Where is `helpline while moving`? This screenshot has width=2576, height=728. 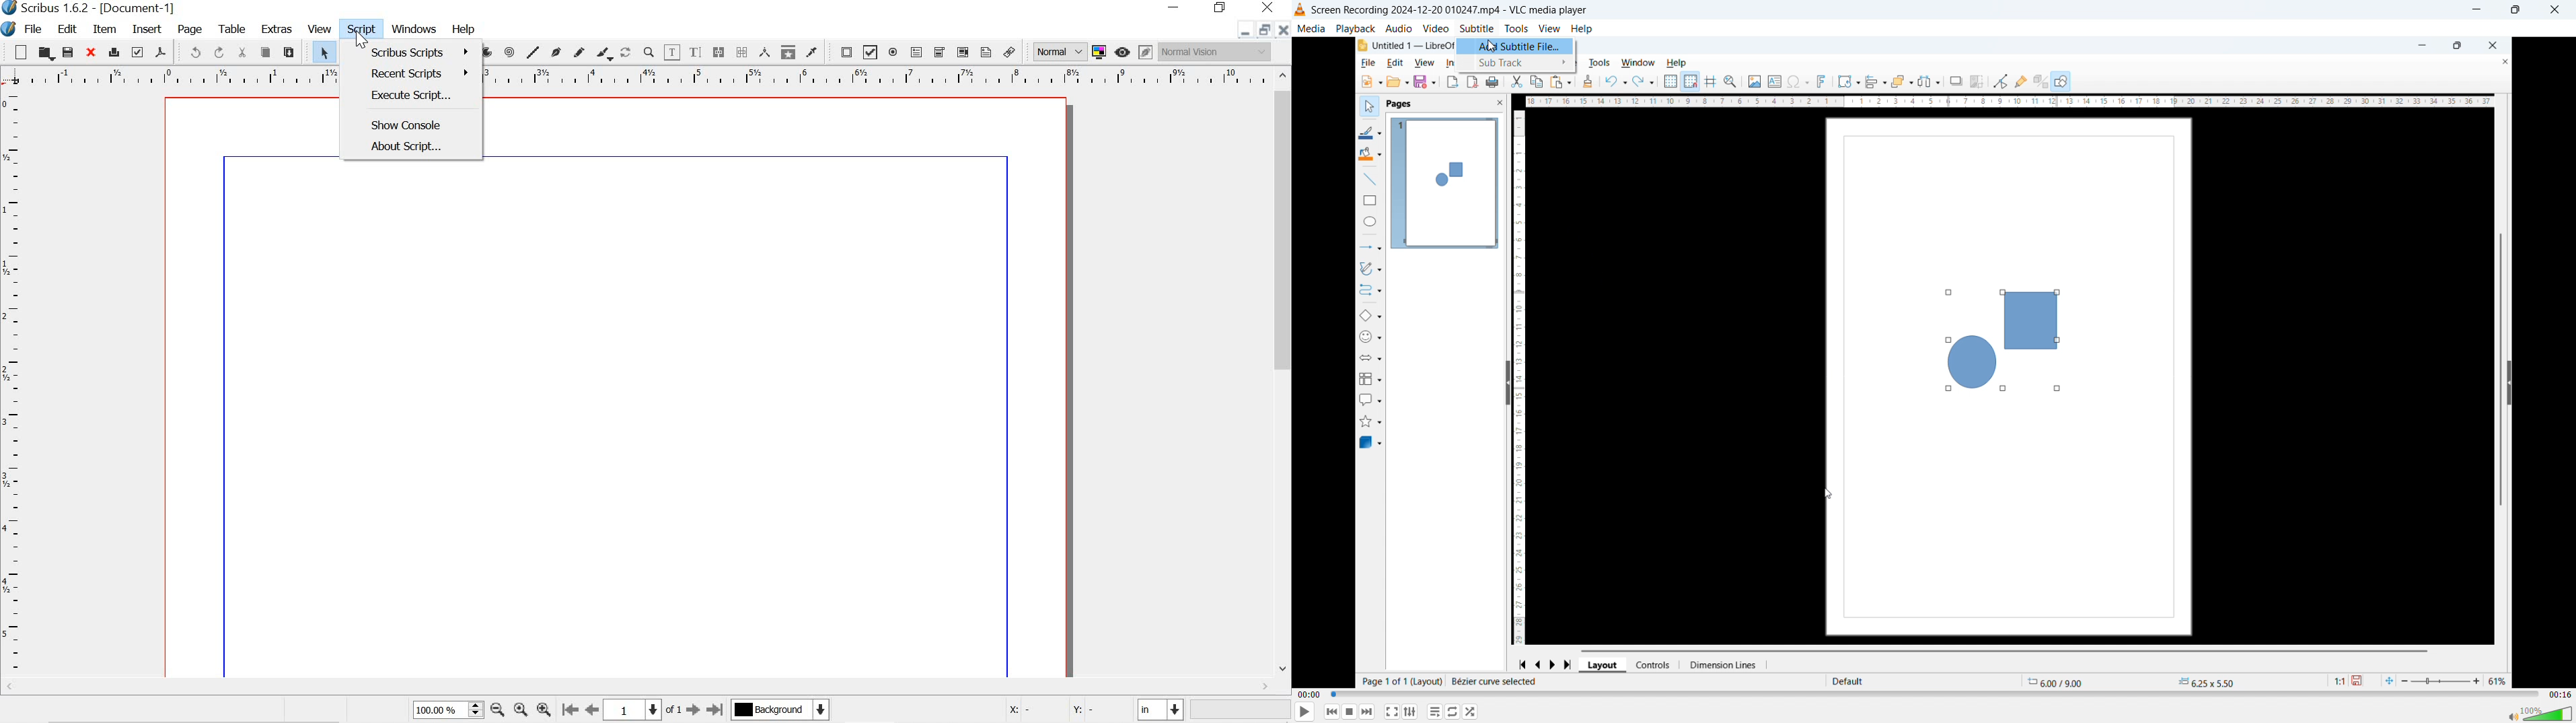
helpline while moving is located at coordinates (1713, 82).